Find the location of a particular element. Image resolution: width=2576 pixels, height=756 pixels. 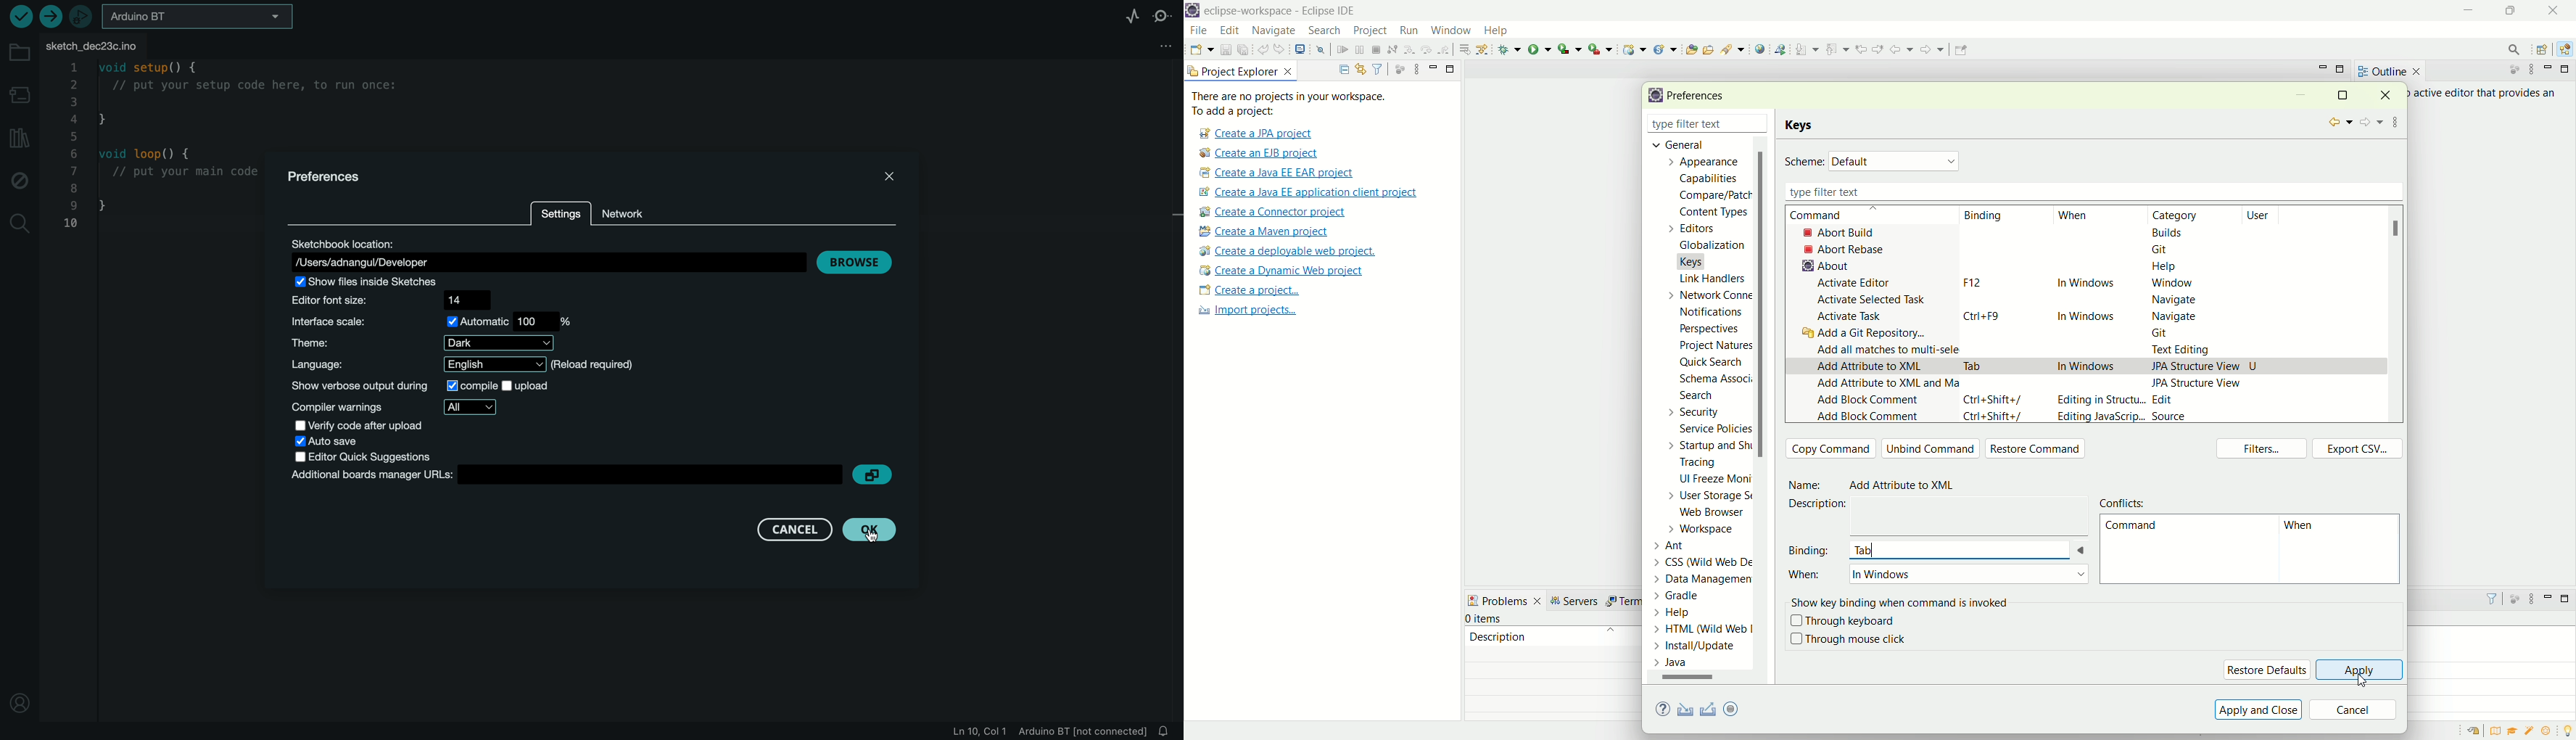

There are no projects in your workspace. To add a project: is located at coordinates (1292, 104).